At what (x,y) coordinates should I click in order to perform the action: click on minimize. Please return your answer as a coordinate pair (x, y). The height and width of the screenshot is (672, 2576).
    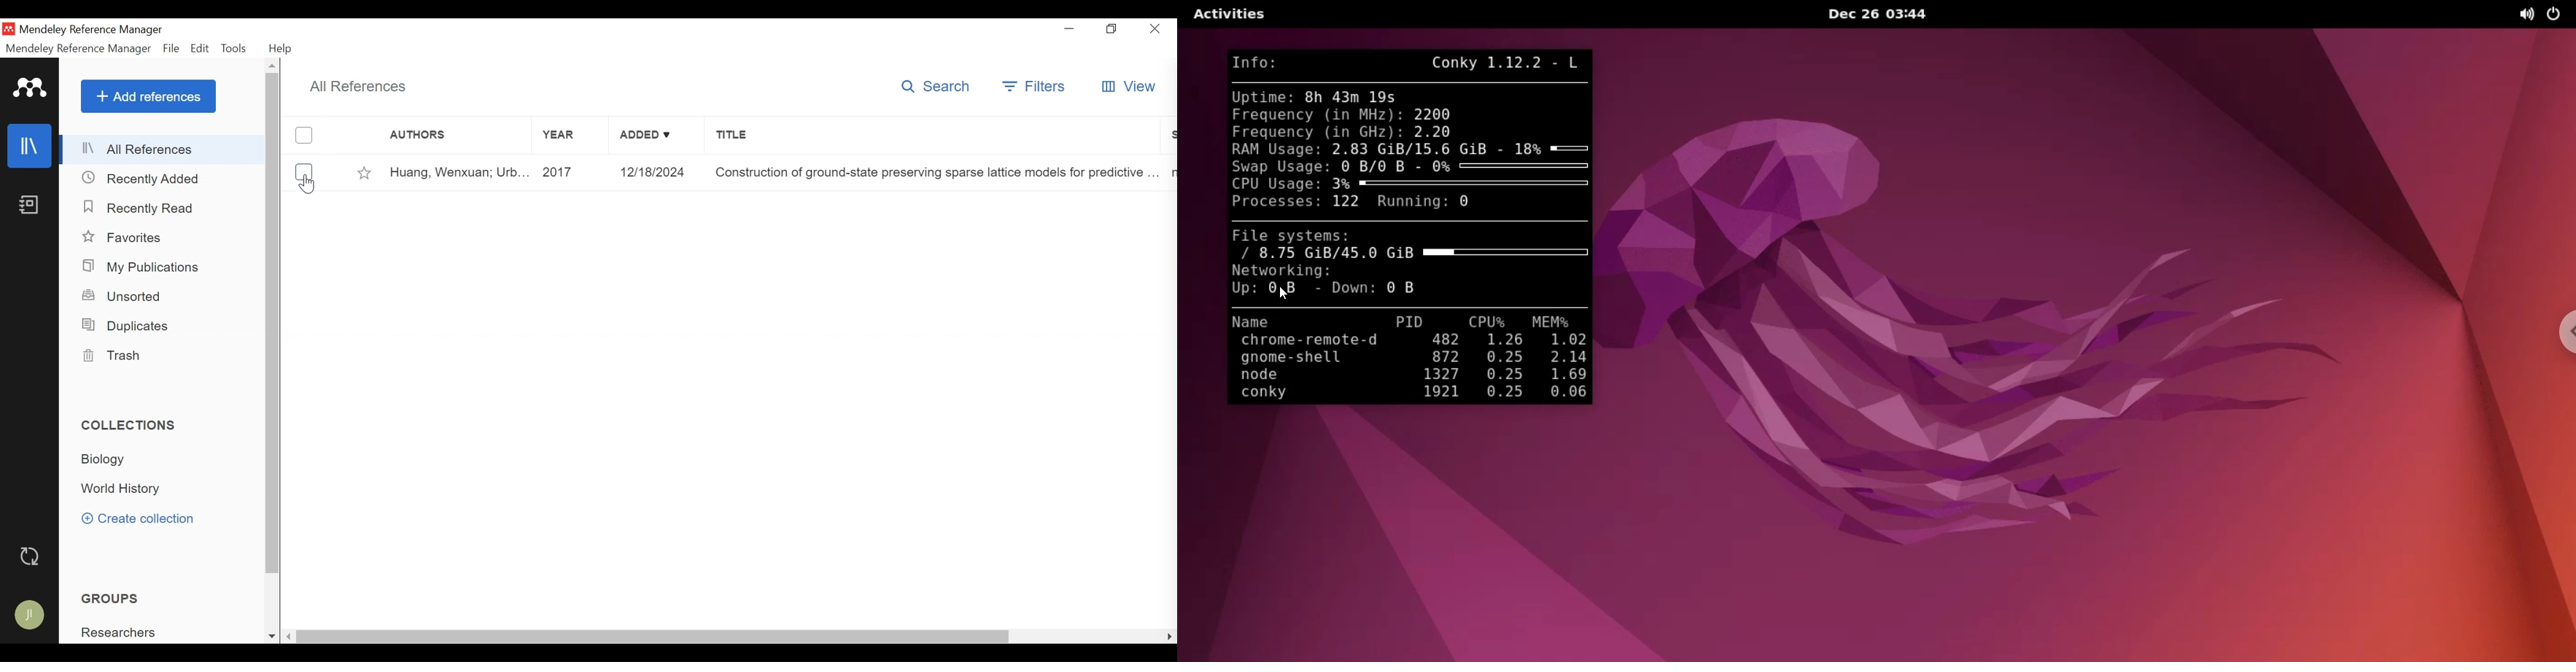
    Looking at the image, I should click on (1070, 27).